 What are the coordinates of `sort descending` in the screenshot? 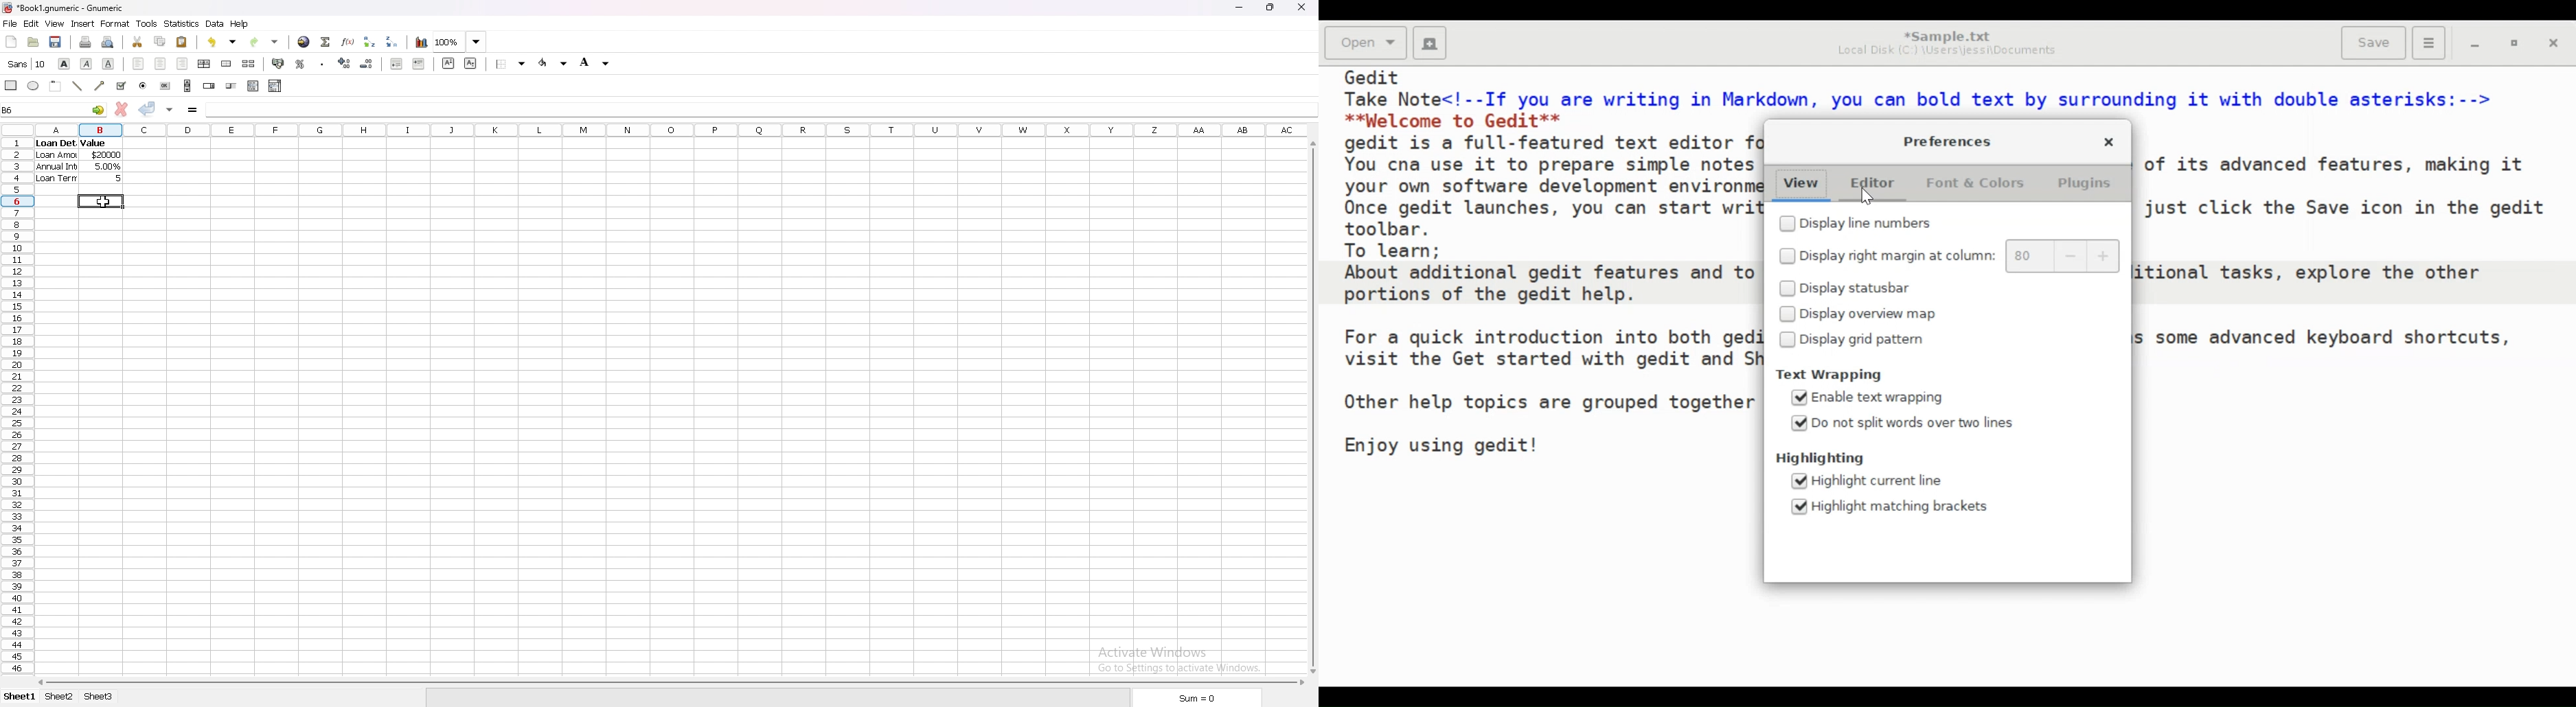 It's located at (393, 40).